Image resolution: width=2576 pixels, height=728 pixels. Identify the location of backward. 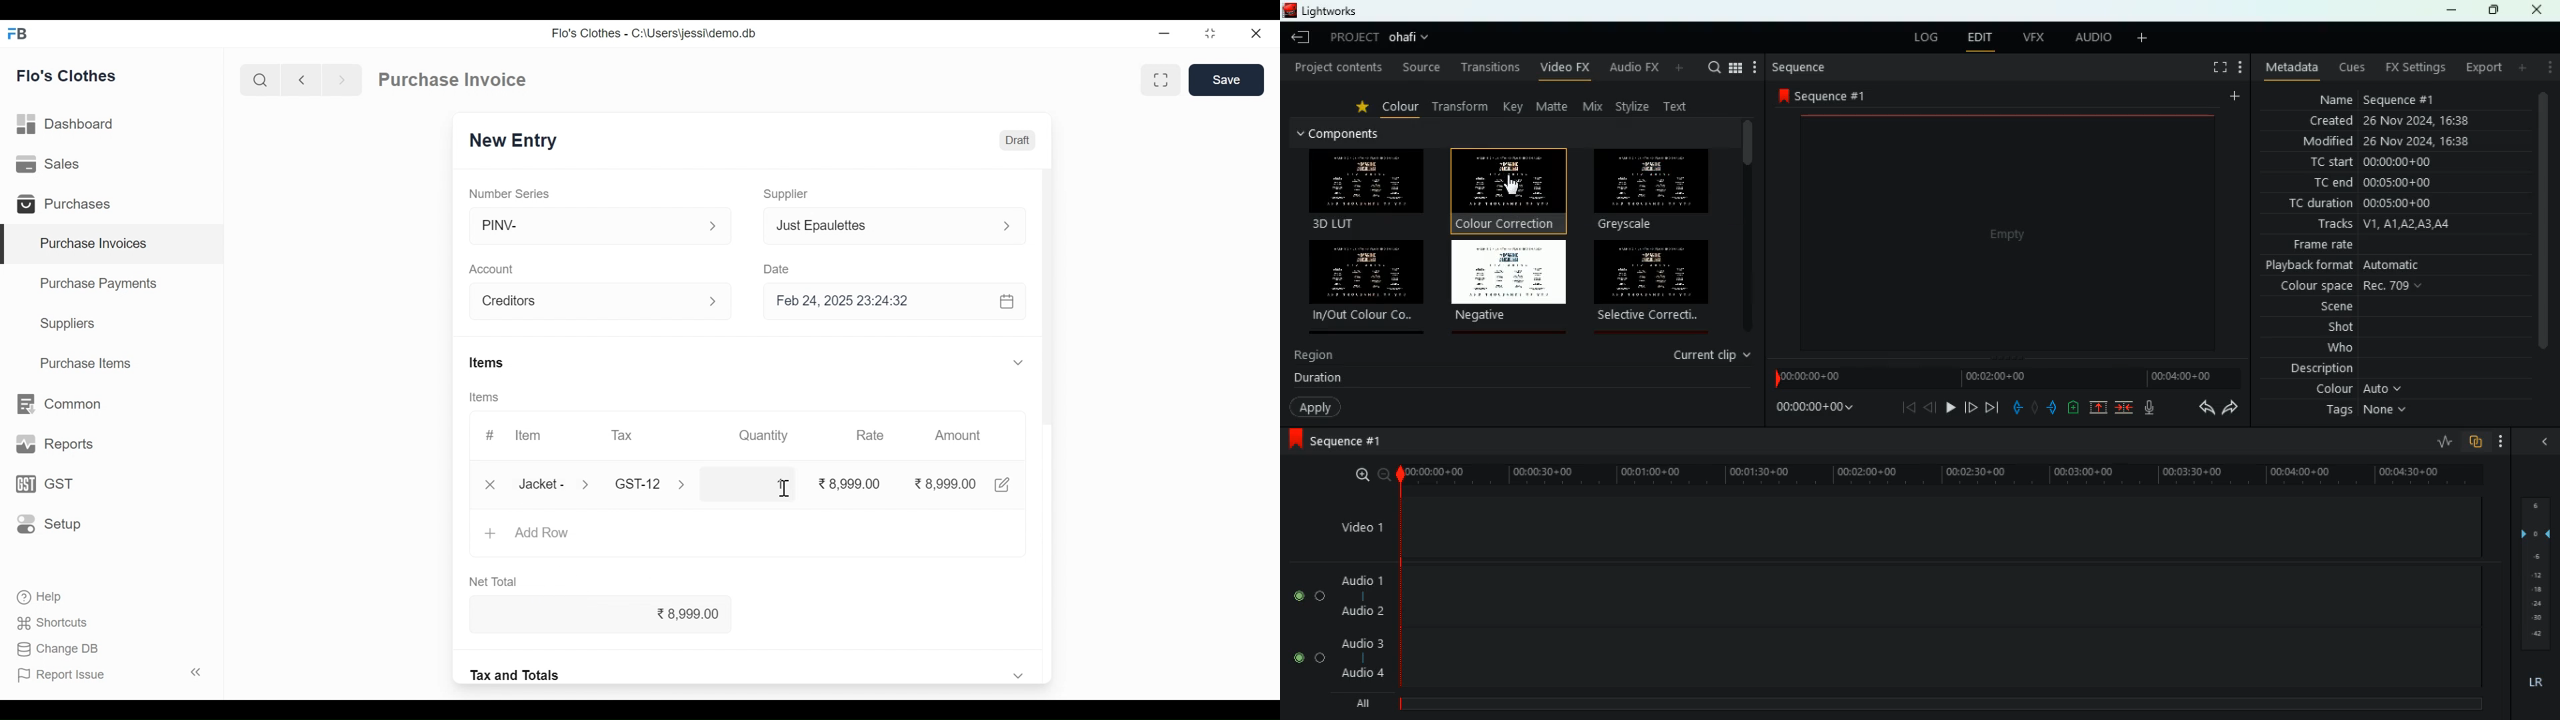
(1931, 409).